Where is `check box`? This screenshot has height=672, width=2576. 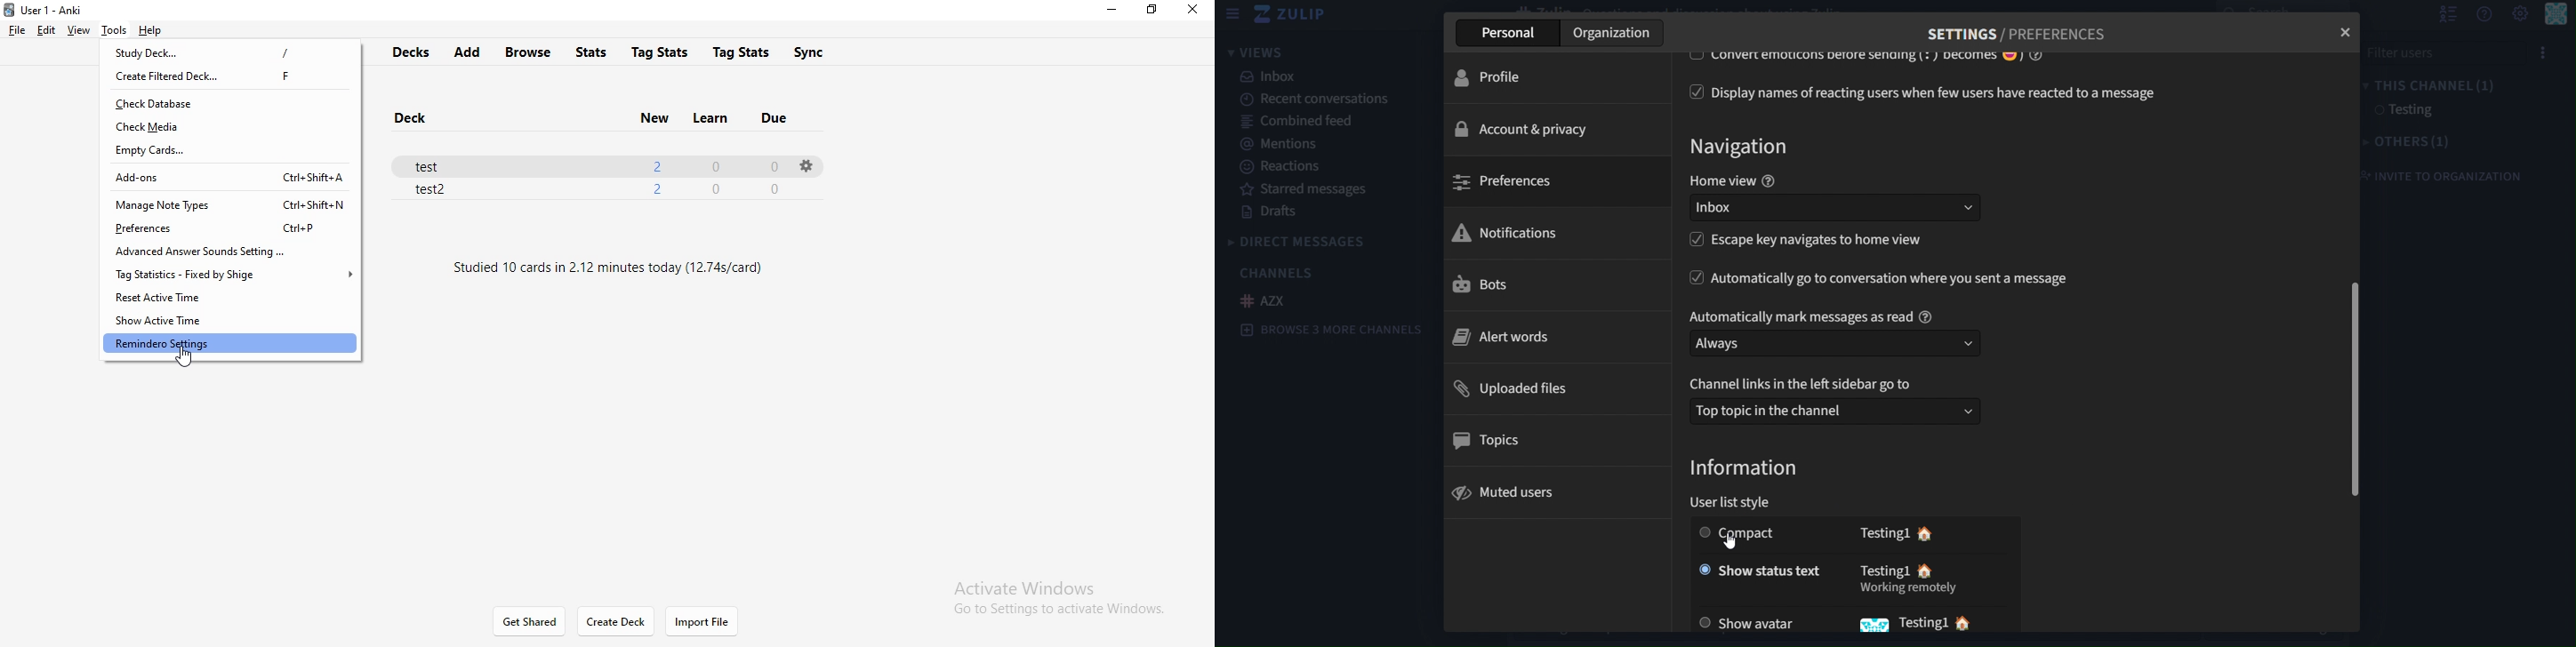 check box is located at coordinates (1692, 92).